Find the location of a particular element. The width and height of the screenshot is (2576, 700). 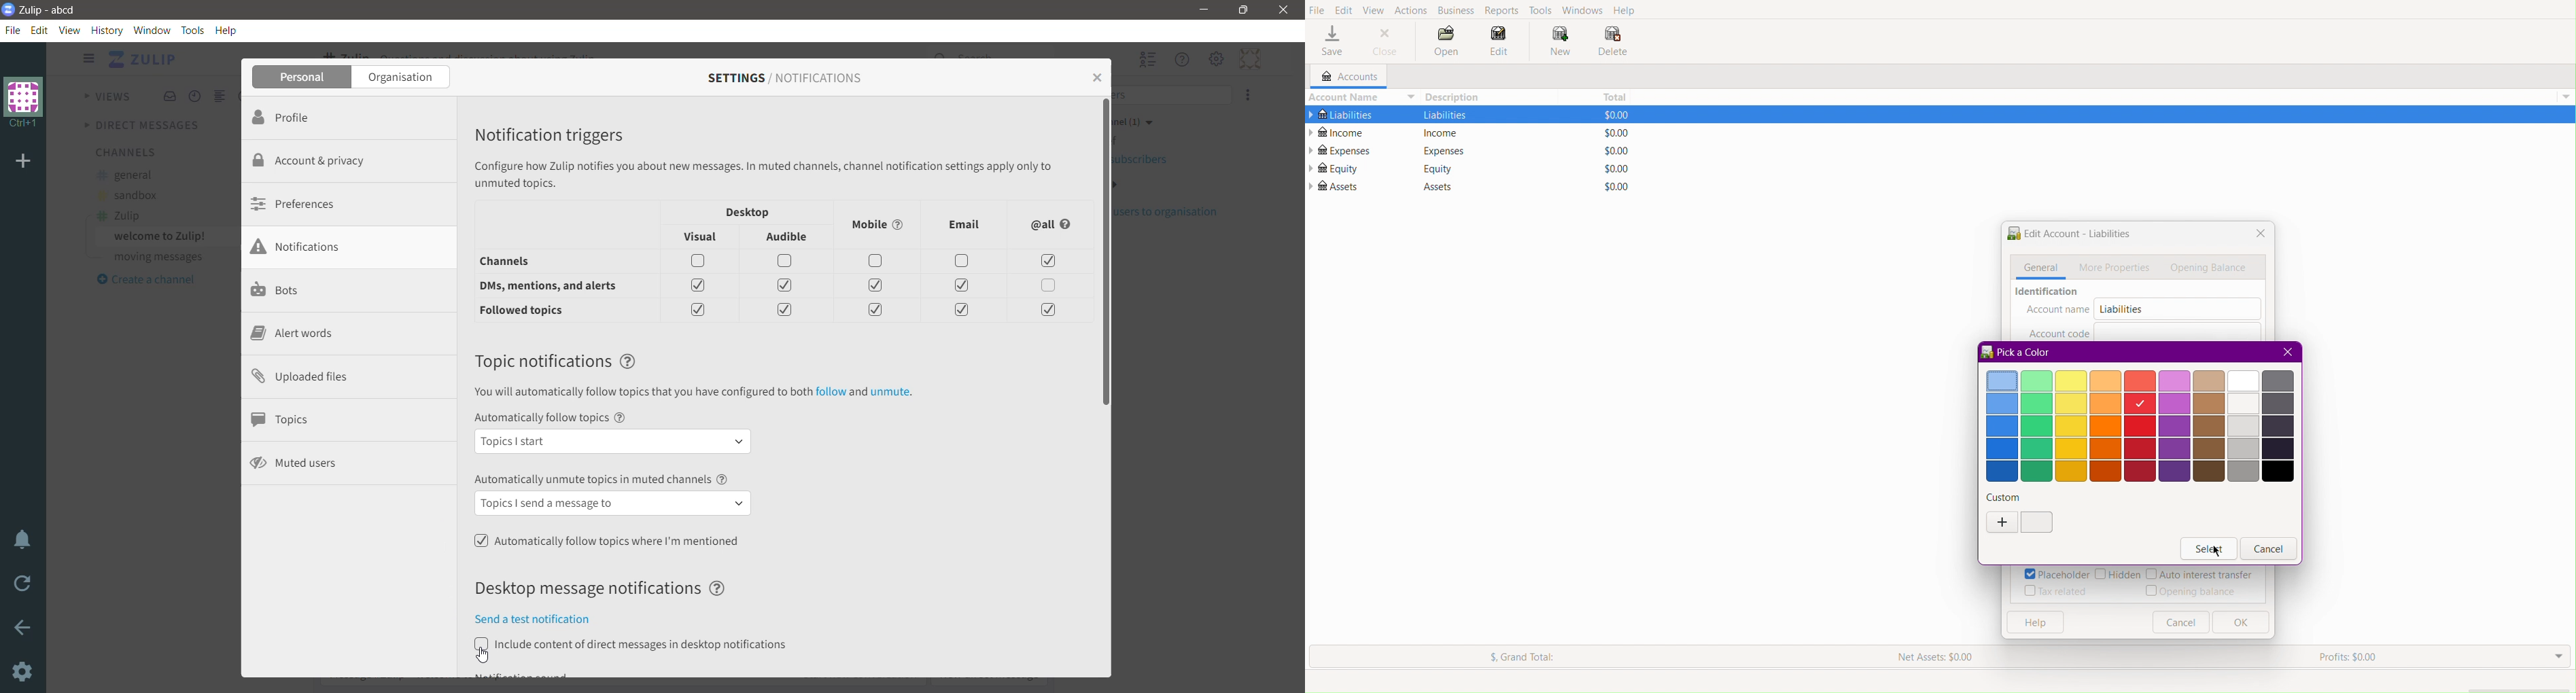

Close is located at coordinates (1283, 10).